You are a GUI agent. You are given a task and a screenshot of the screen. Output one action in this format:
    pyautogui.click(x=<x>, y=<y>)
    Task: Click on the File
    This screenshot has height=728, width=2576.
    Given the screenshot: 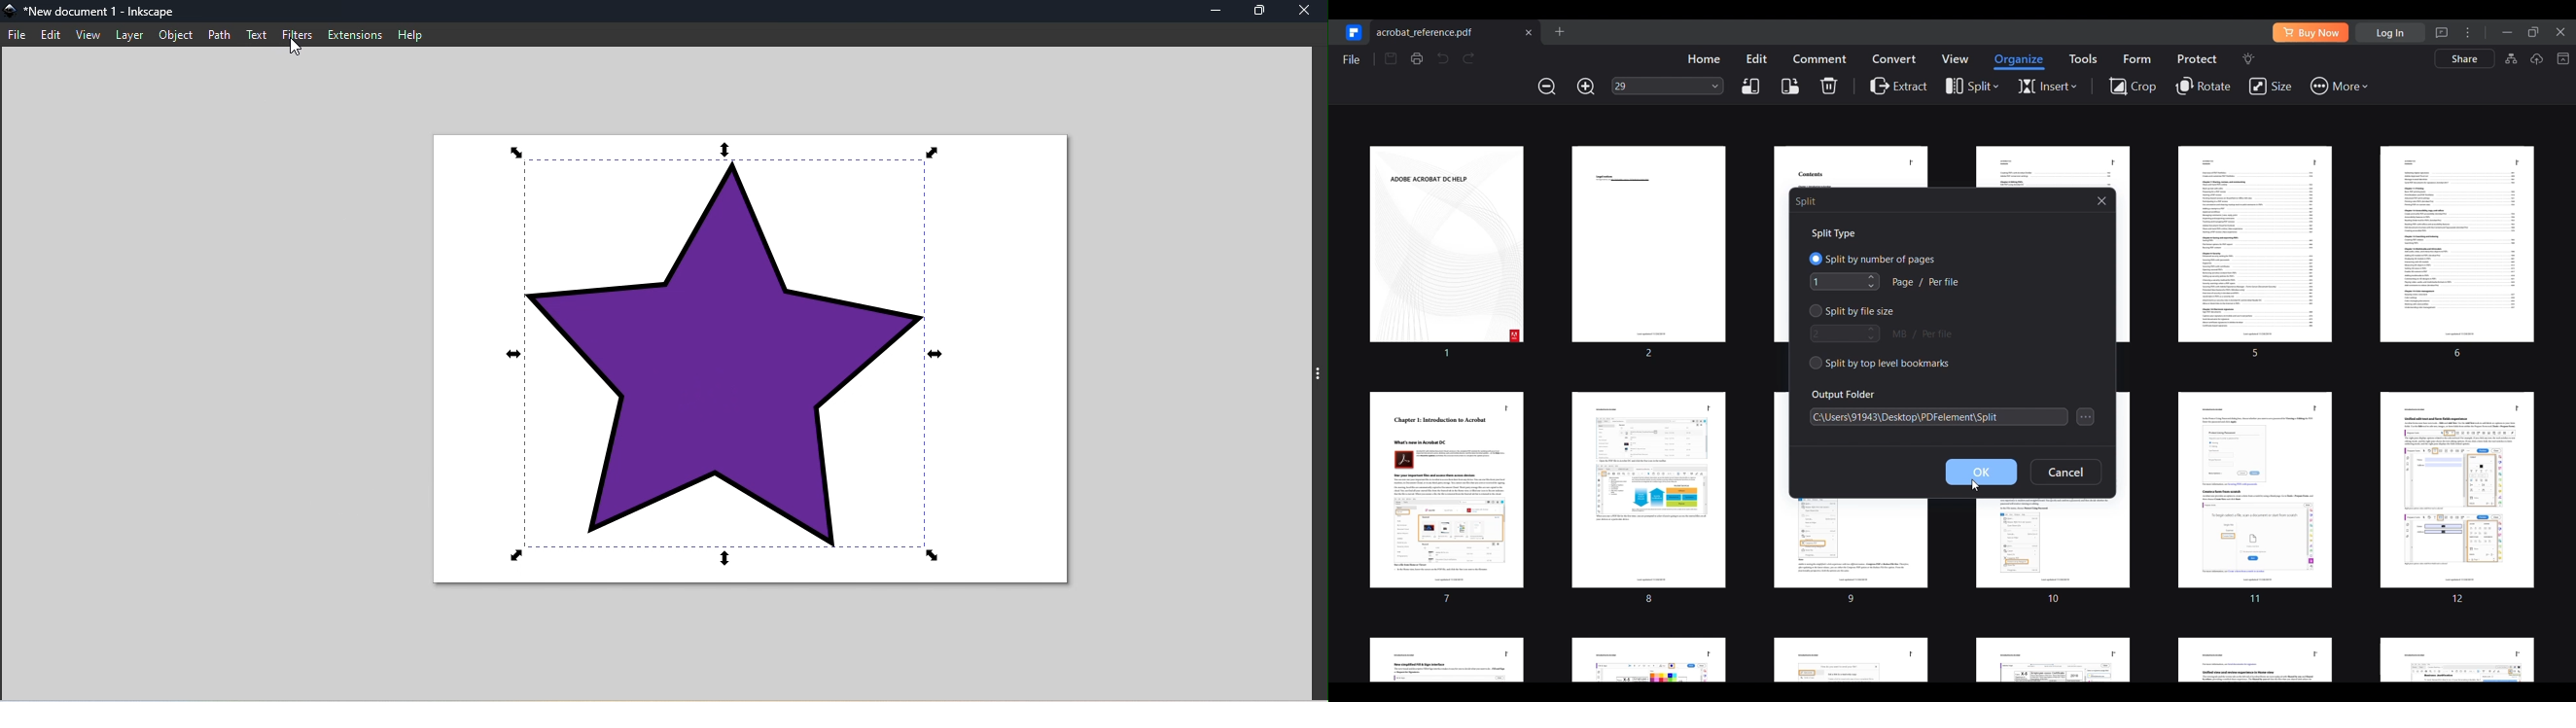 What is the action you would take?
    pyautogui.click(x=18, y=37)
    